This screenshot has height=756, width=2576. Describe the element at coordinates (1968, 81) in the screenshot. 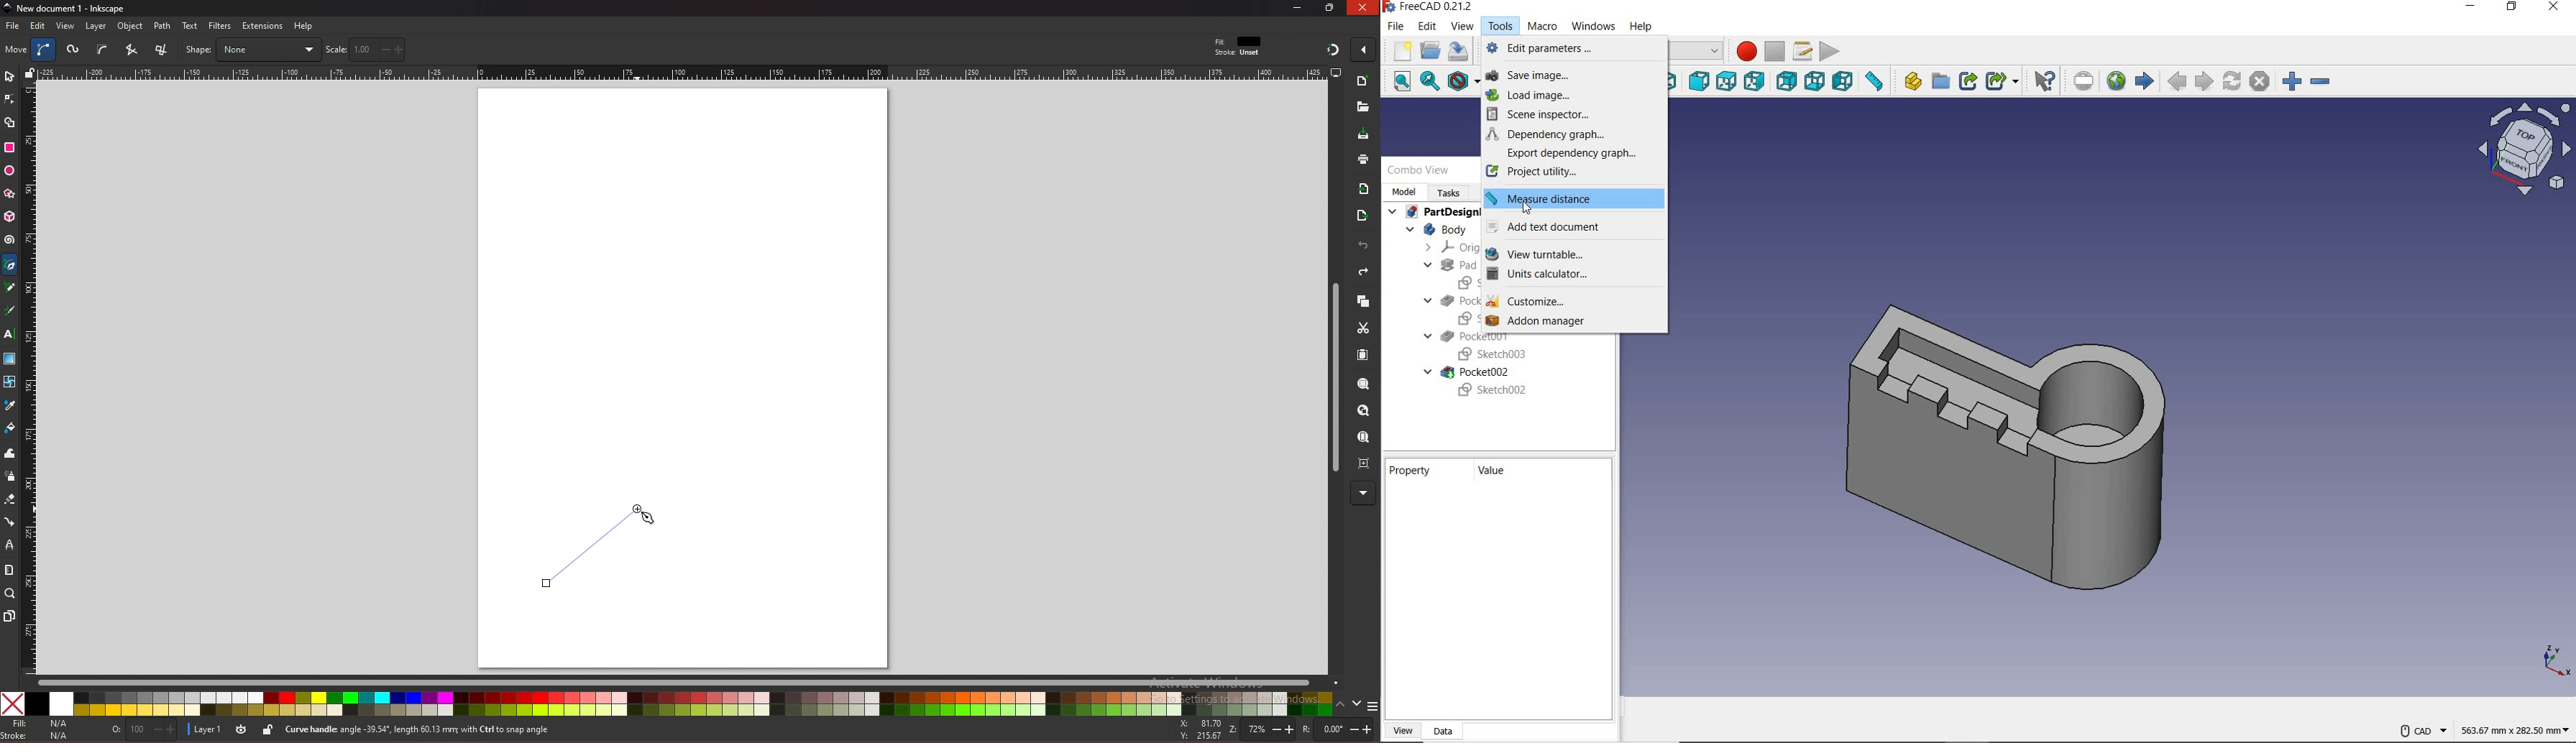

I see `make link` at that location.